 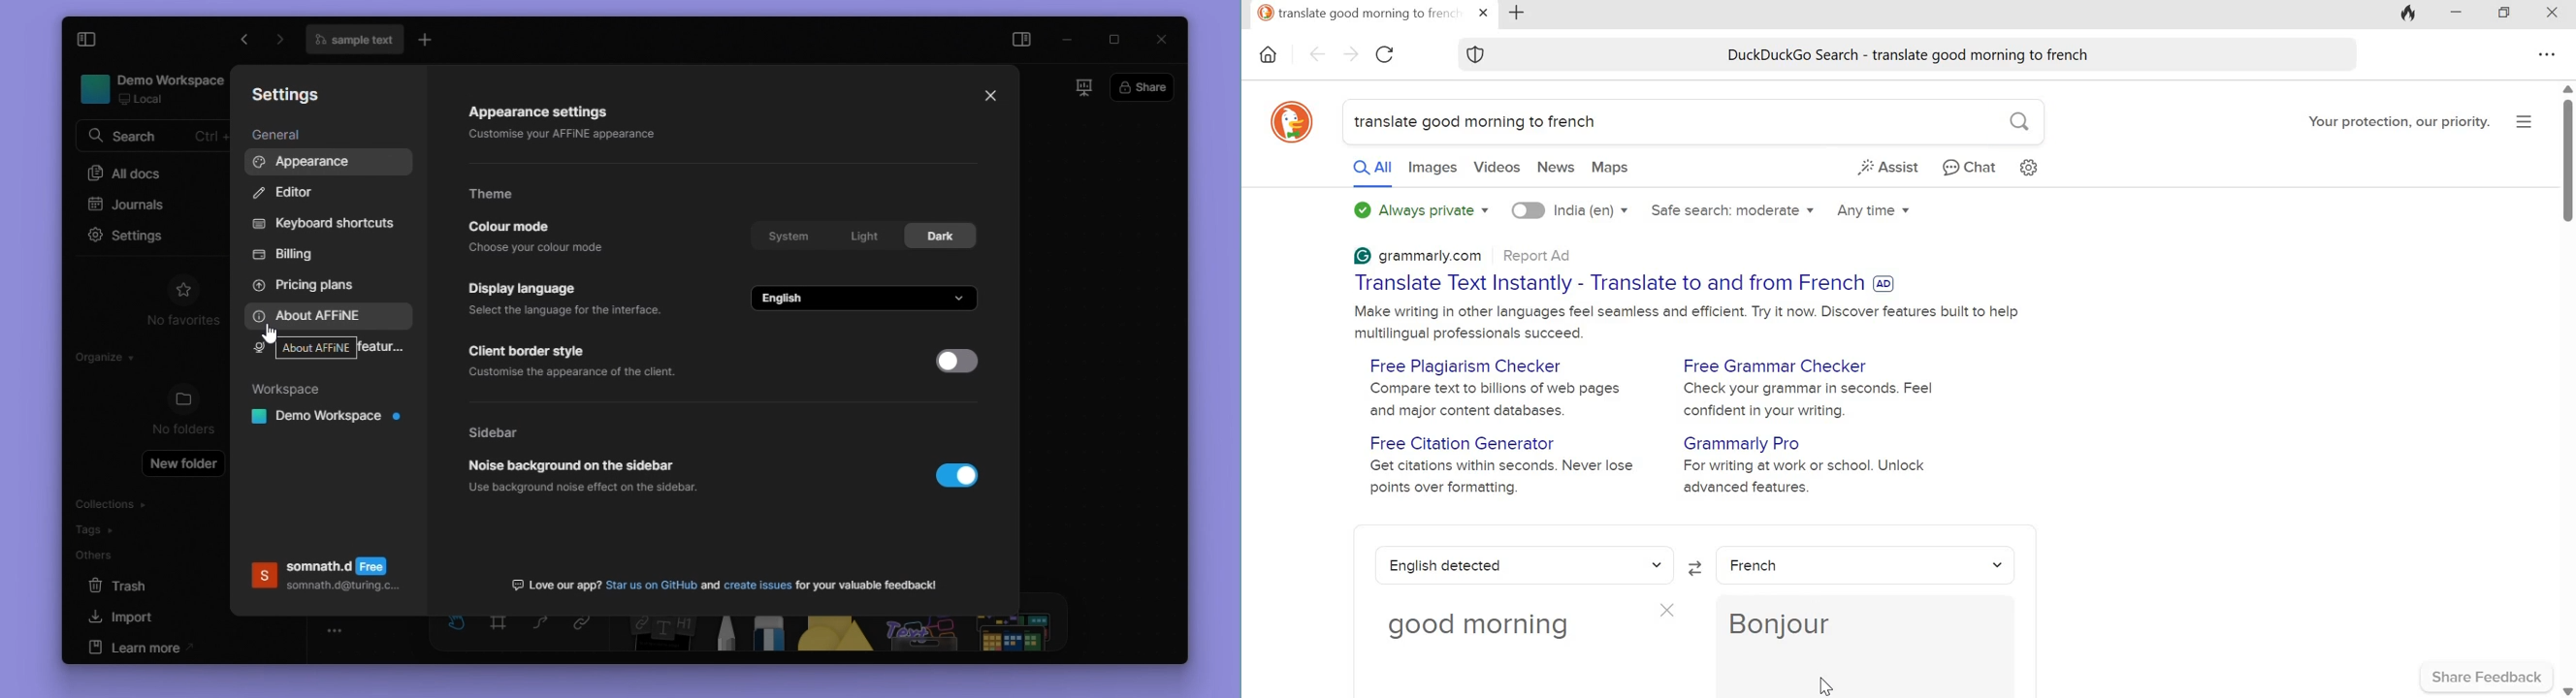 I want to click on Pricing plans, so click(x=309, y=284).